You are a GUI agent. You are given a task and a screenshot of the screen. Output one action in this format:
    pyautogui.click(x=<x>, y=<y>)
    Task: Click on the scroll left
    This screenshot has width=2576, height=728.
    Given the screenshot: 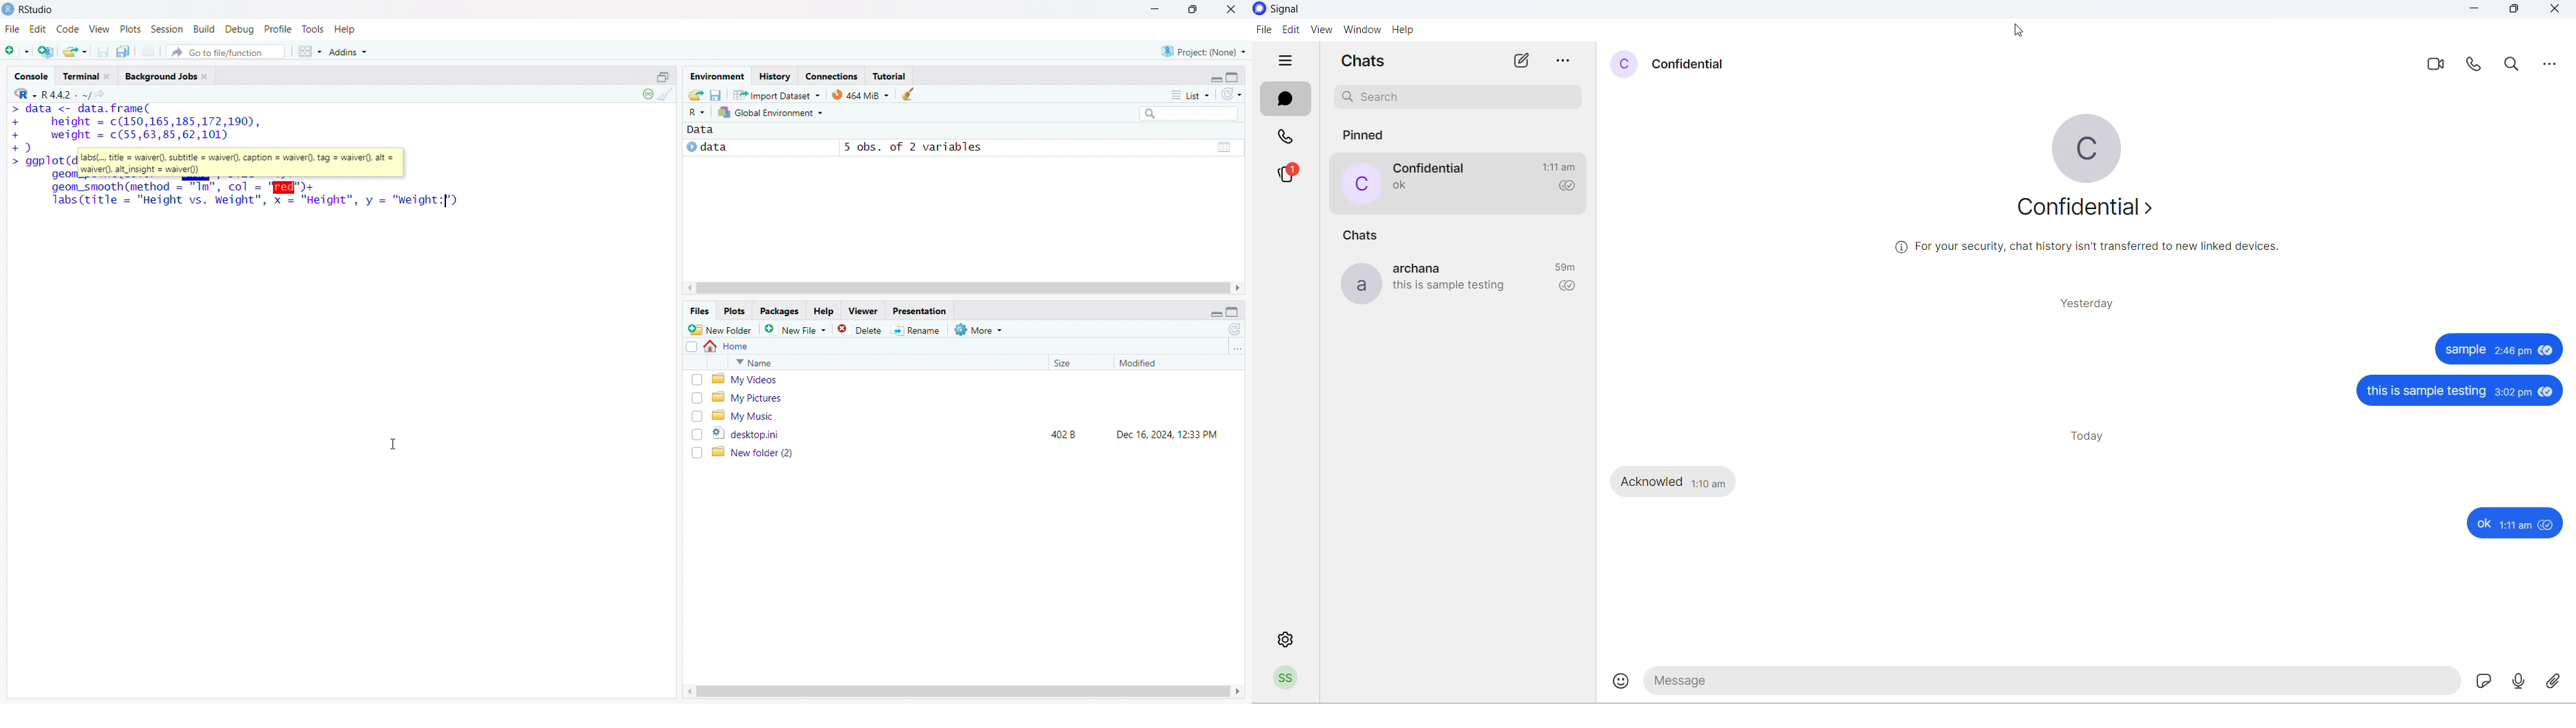 What is the action you would take?
    pyautogui.click(x=687, y=692)
    